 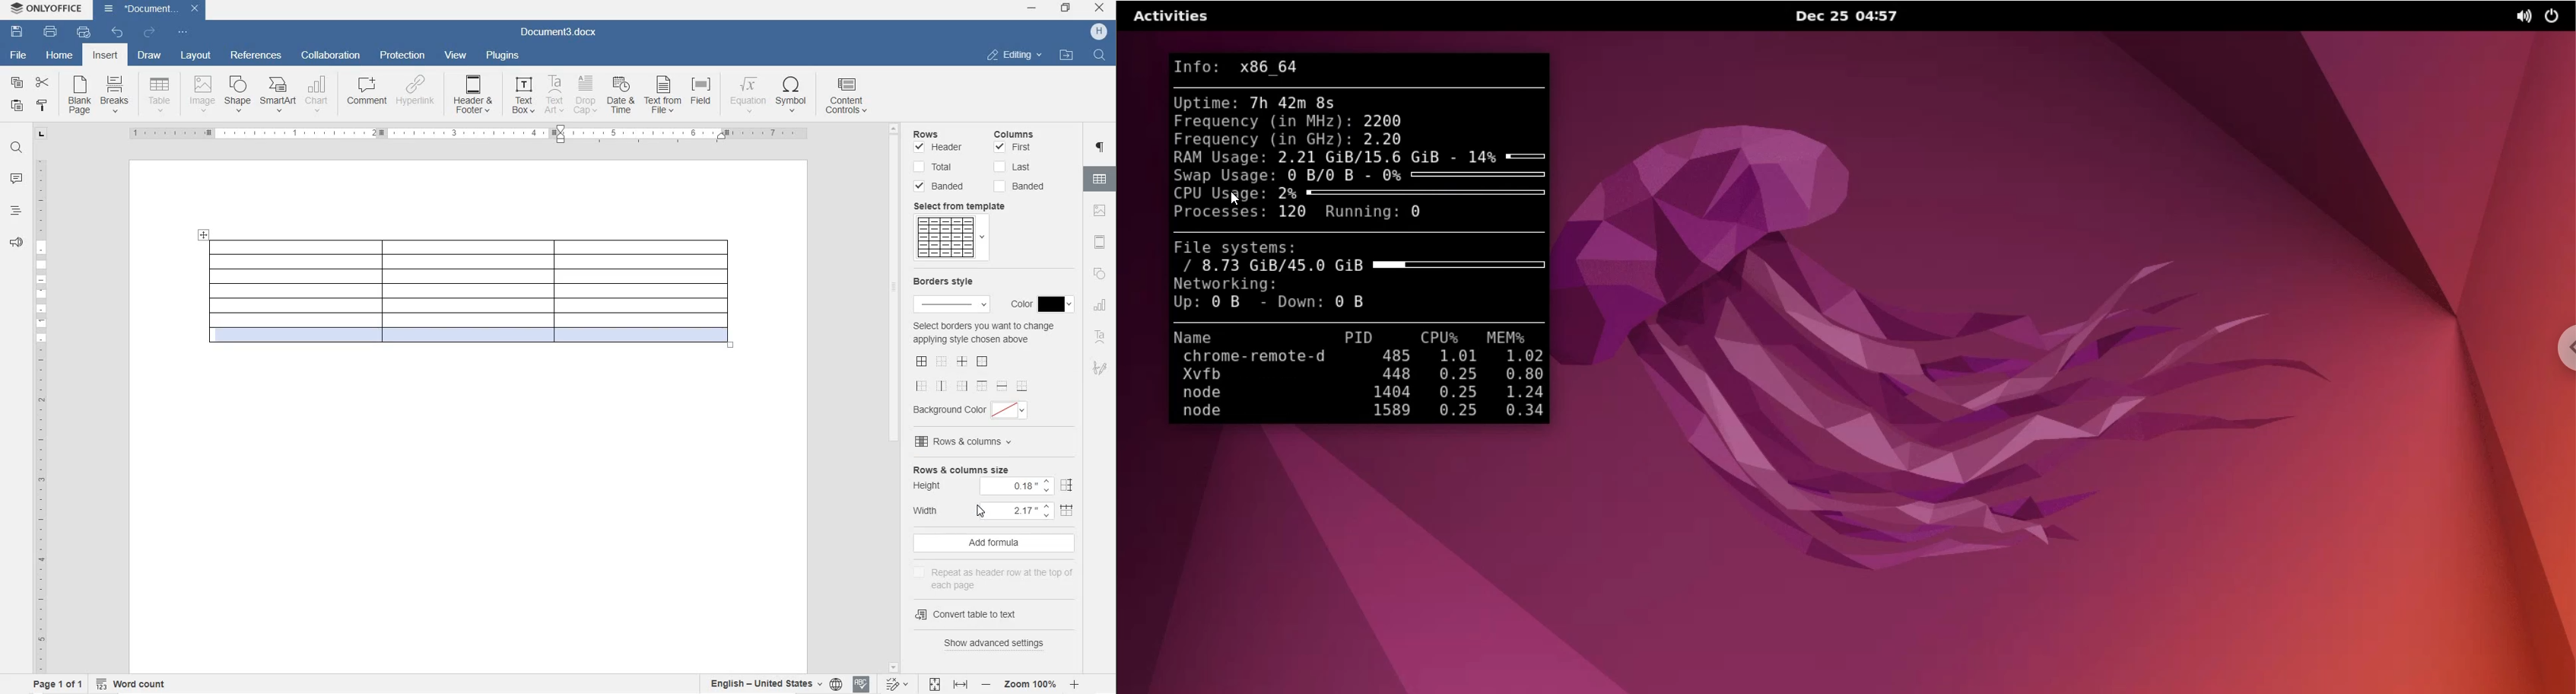 I want to click on TEXT ART, so click(x=553, y=95).